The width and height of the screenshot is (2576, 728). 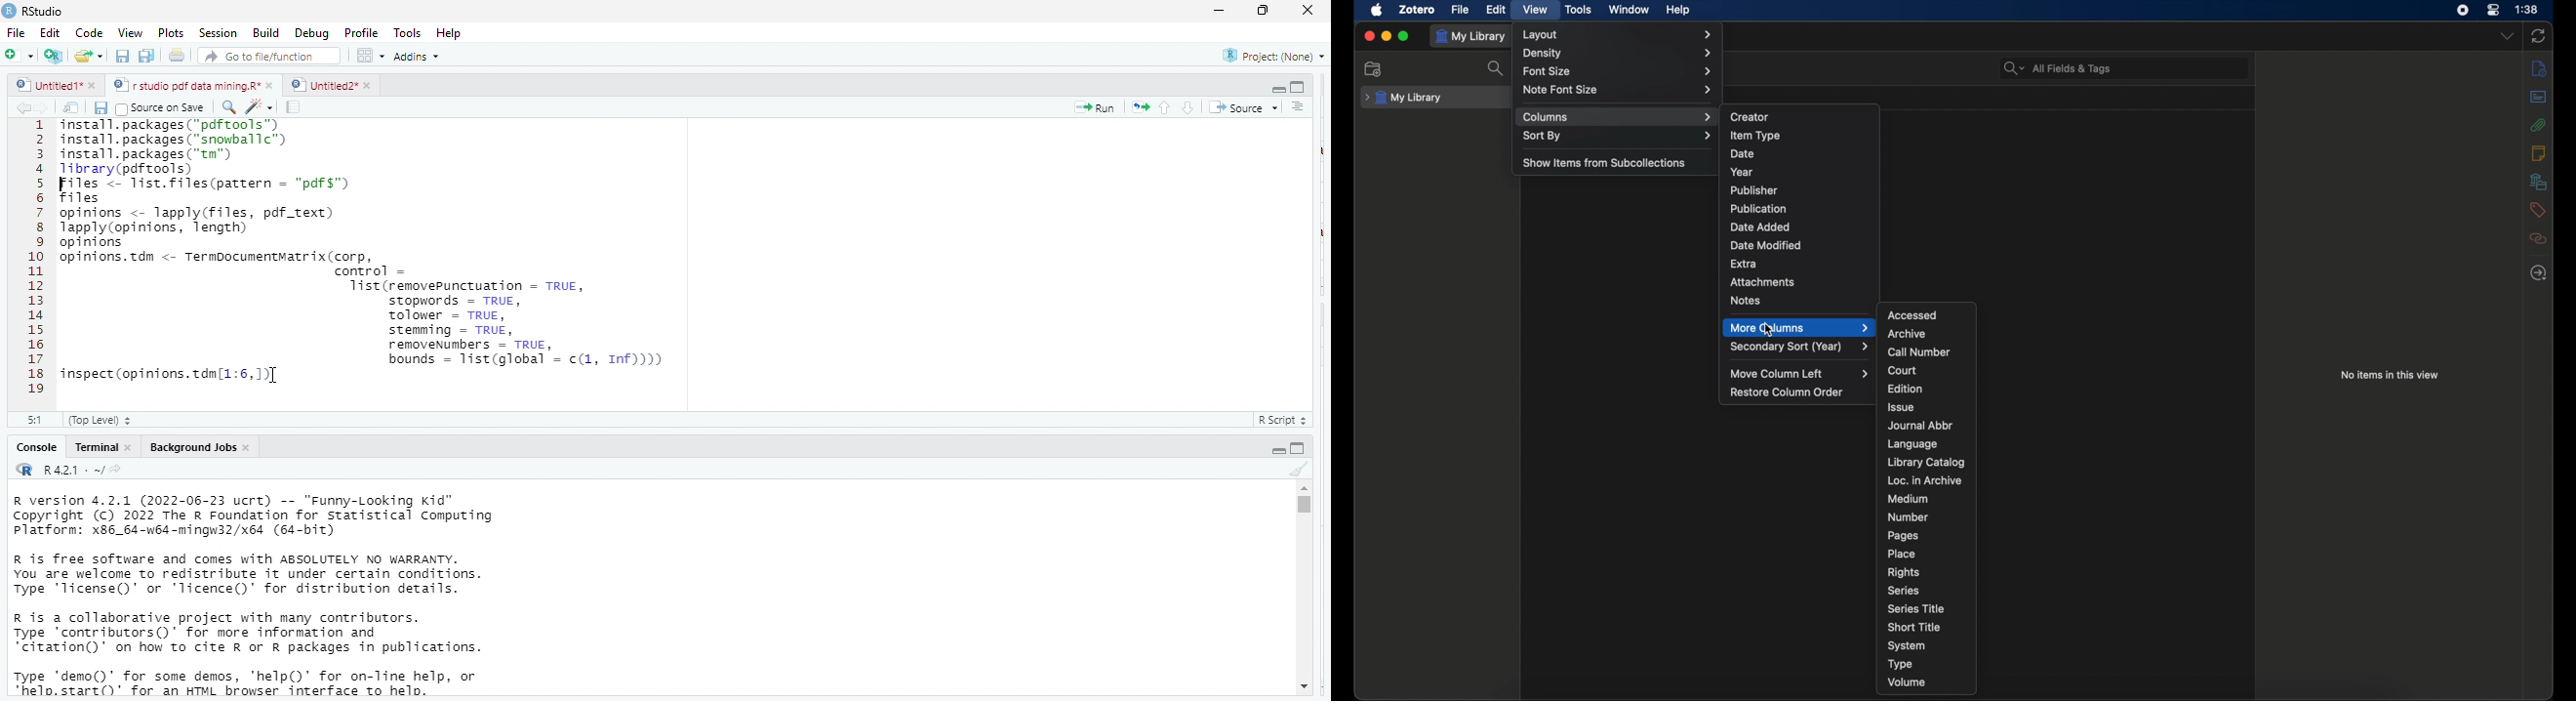 What do you see at coordinates (18, 55) in the screenshot?
I see `new file` at bounding box center [18, 55].